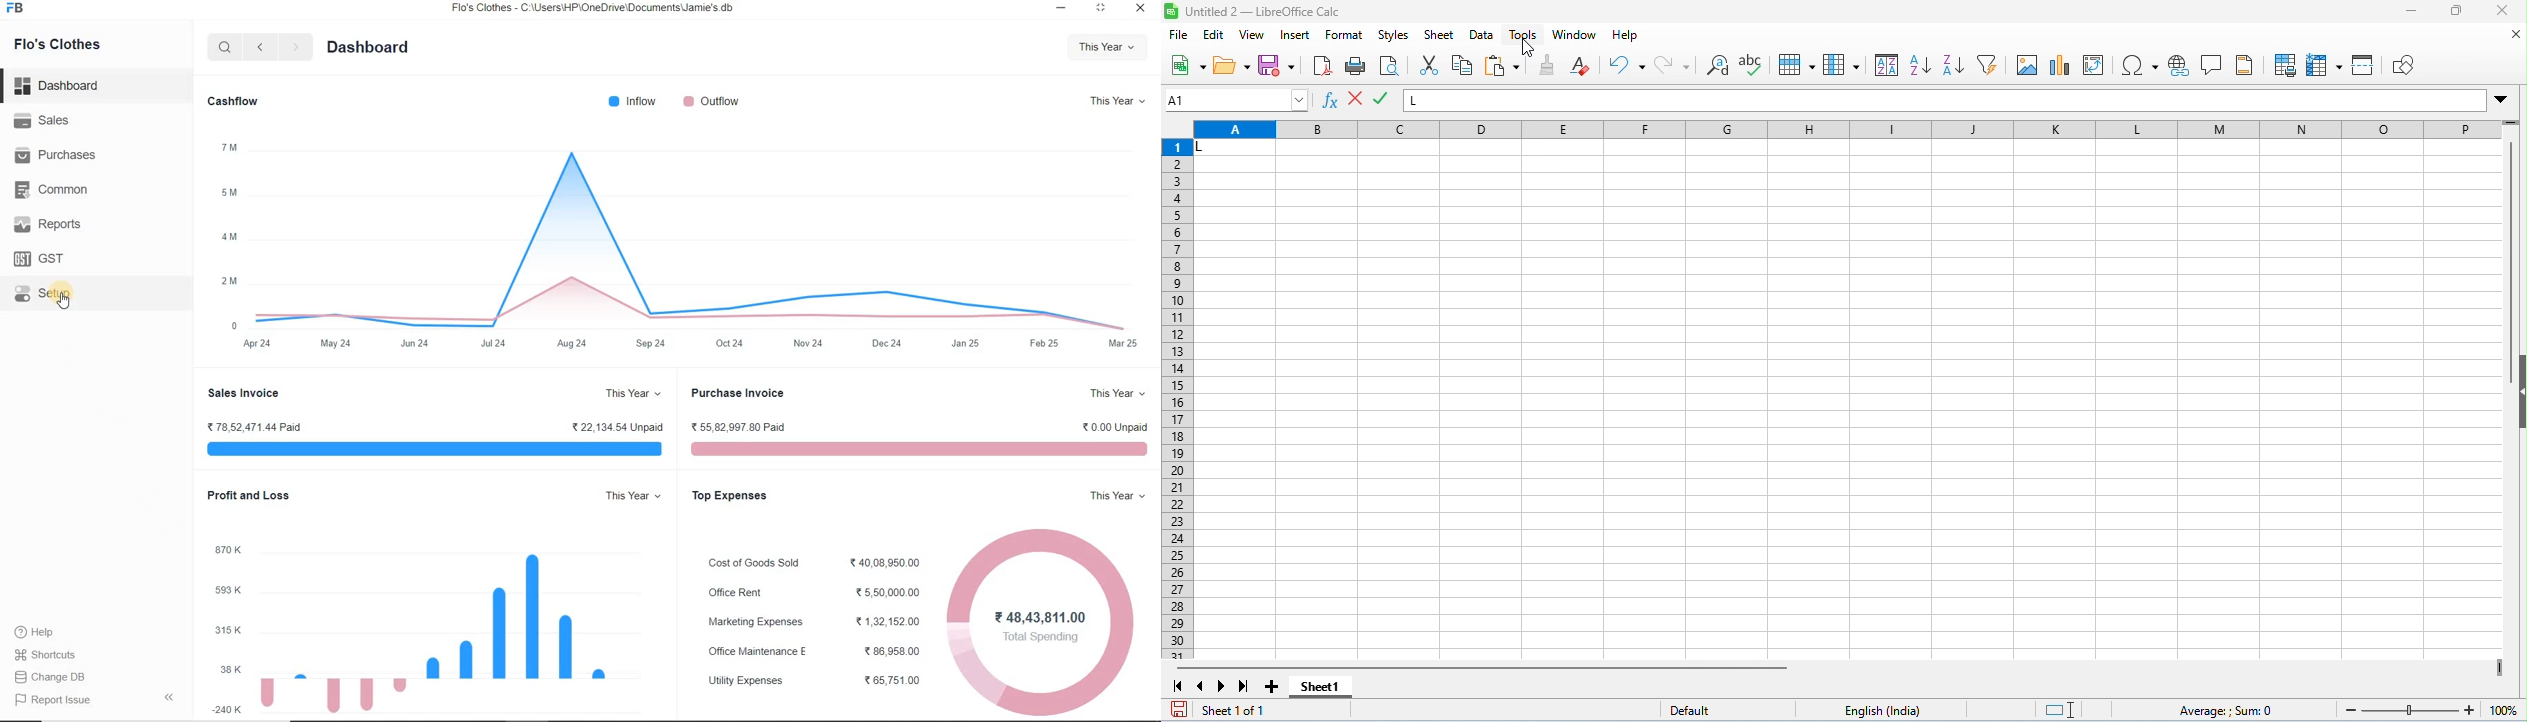  What do you see at coordinates (1322, 65) in the screenshot?
I see `export pdf` at bounding box center [1322, 65].